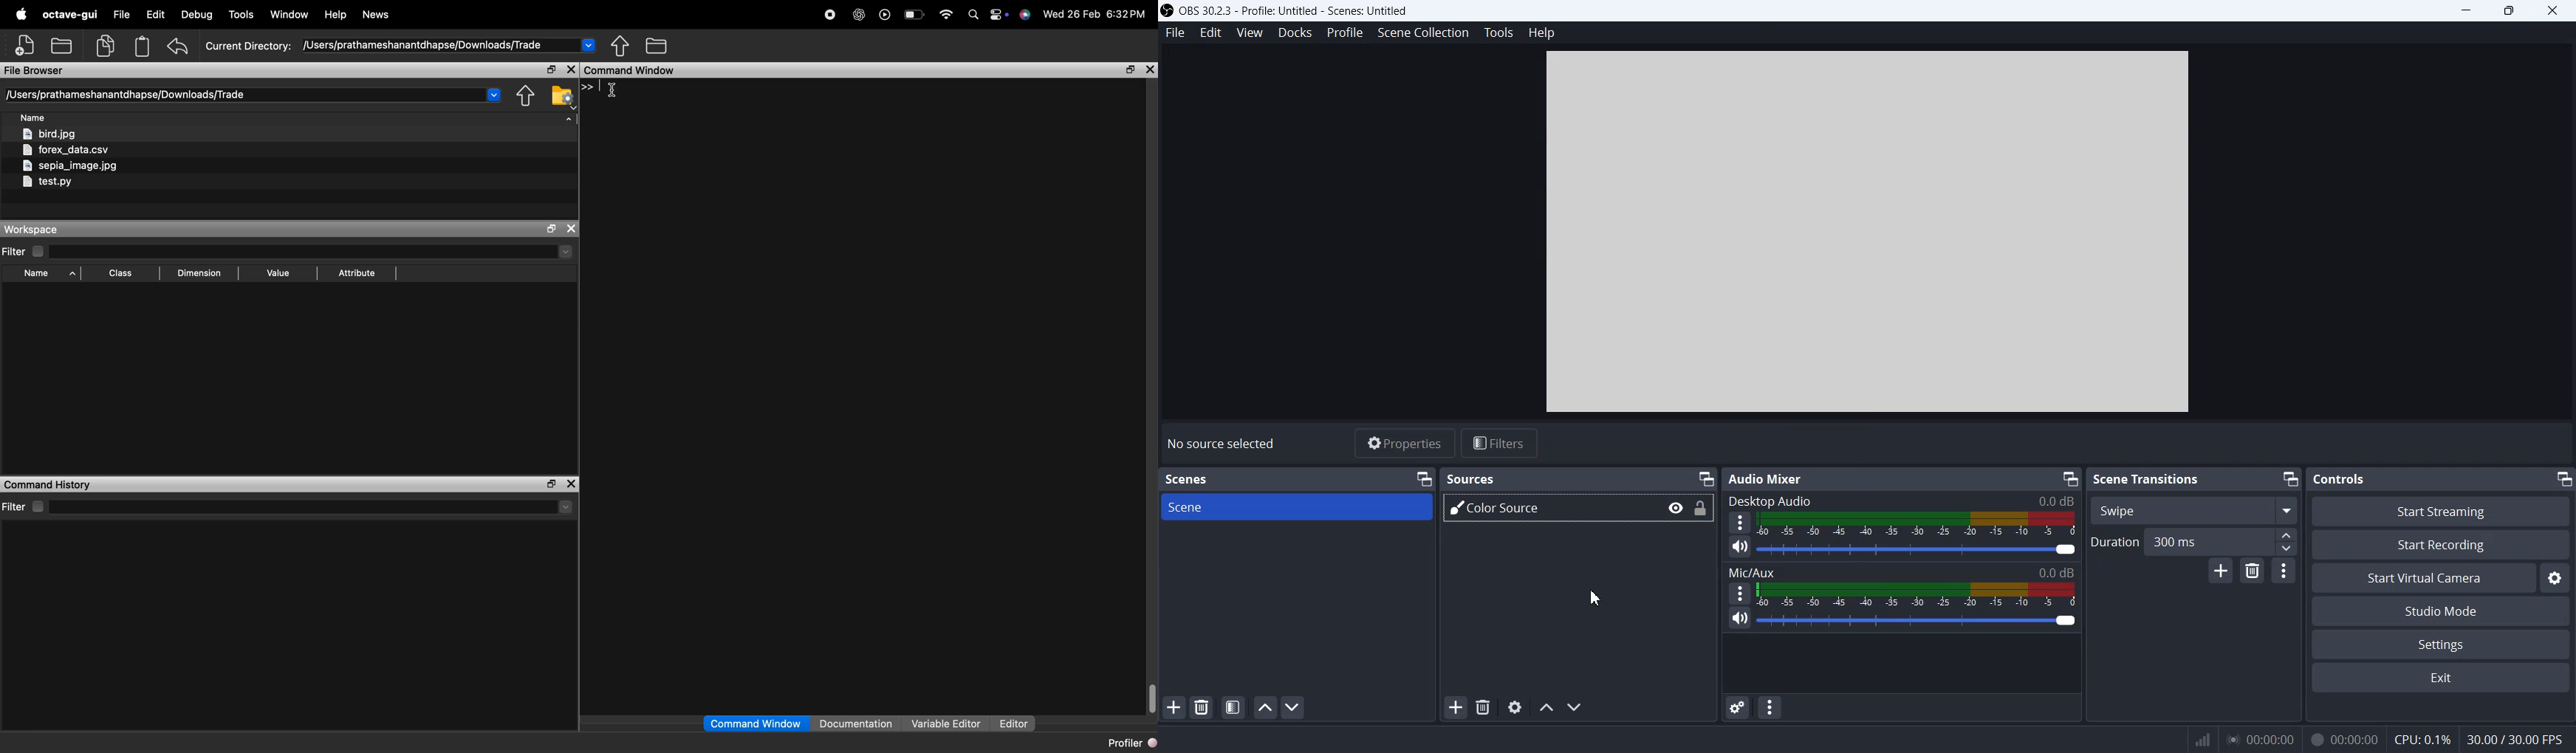 The image size is (2576, 756). What do you see at coordinates (1265, 707) in the screenshot?
I see `Move Scene UP` at bounding box center [1265, 707].